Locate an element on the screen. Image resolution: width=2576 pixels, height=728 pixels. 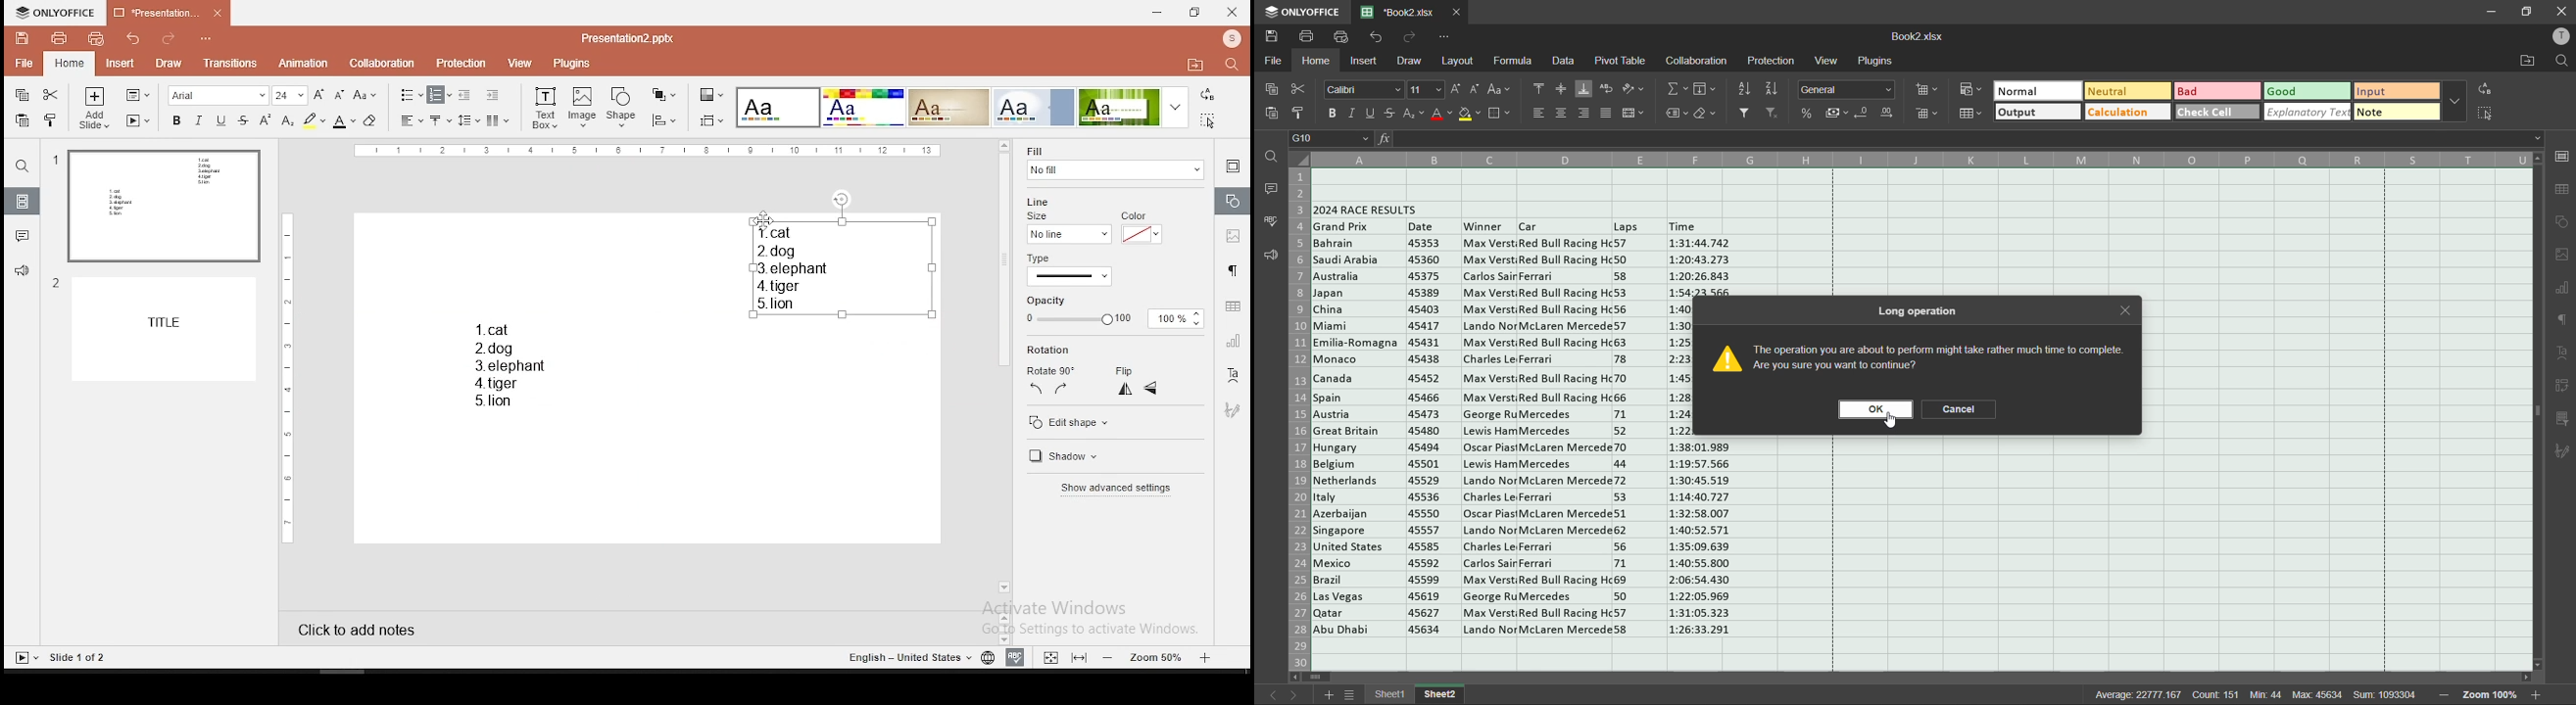
slide  is located at coordinates (169, 330).